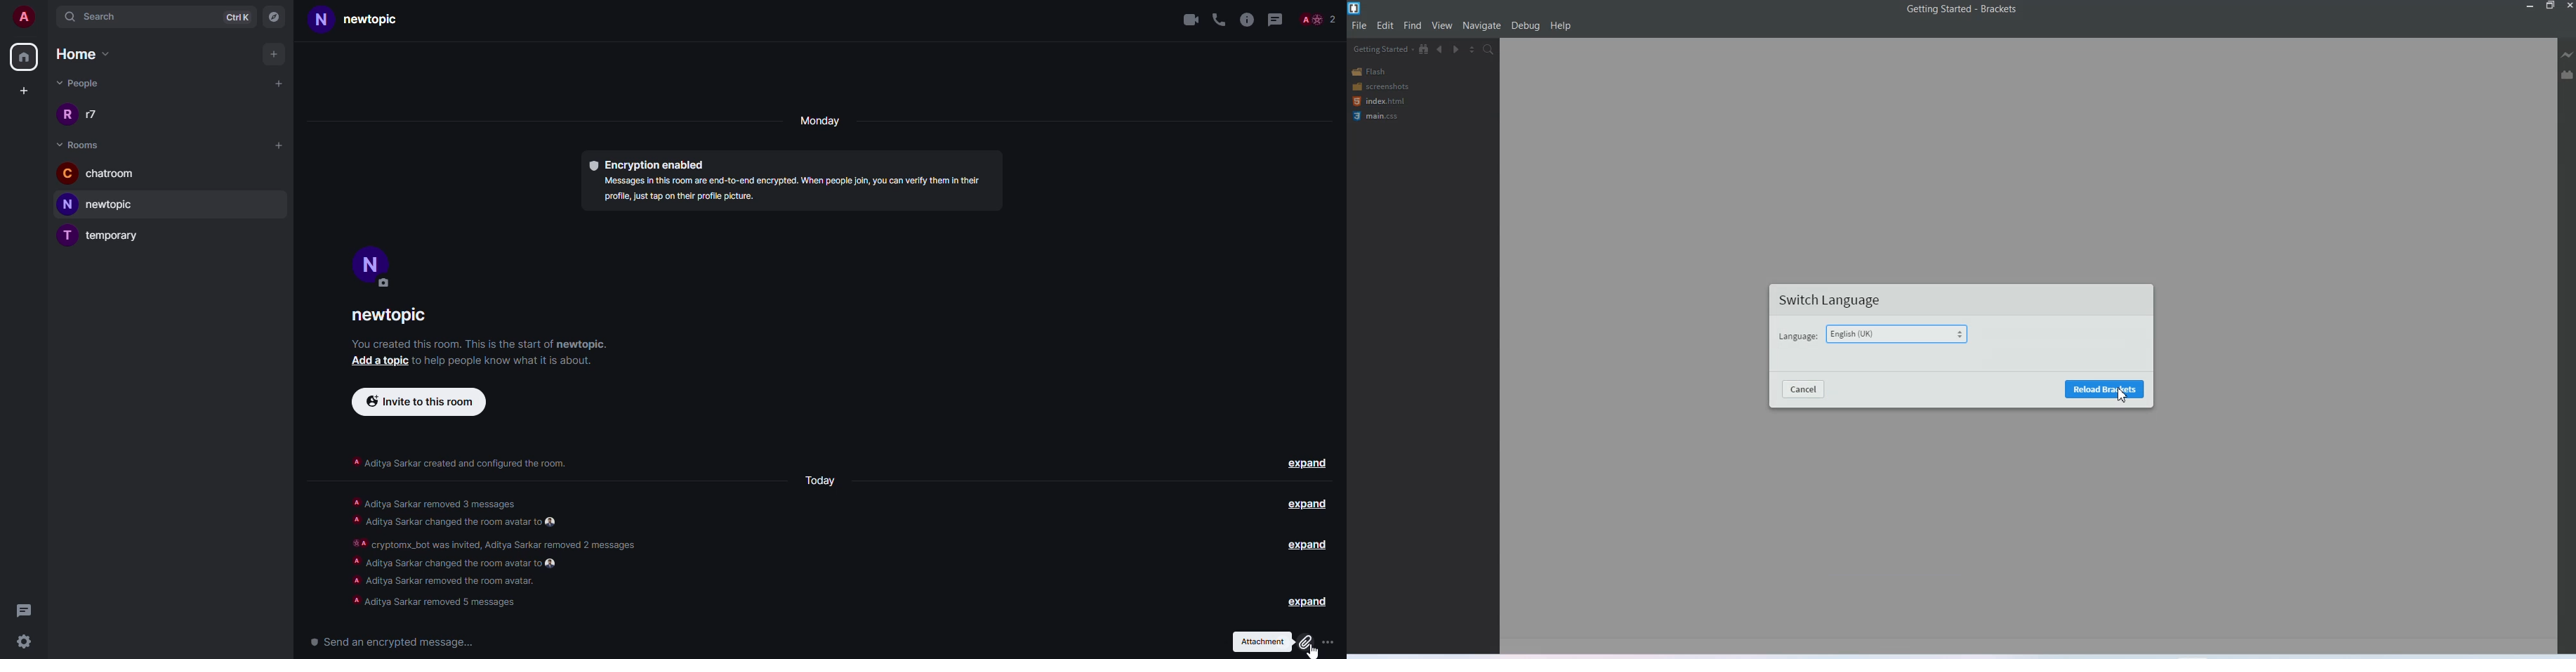 The image size is (2576, 672). I want to click on add, so click(273, 53).